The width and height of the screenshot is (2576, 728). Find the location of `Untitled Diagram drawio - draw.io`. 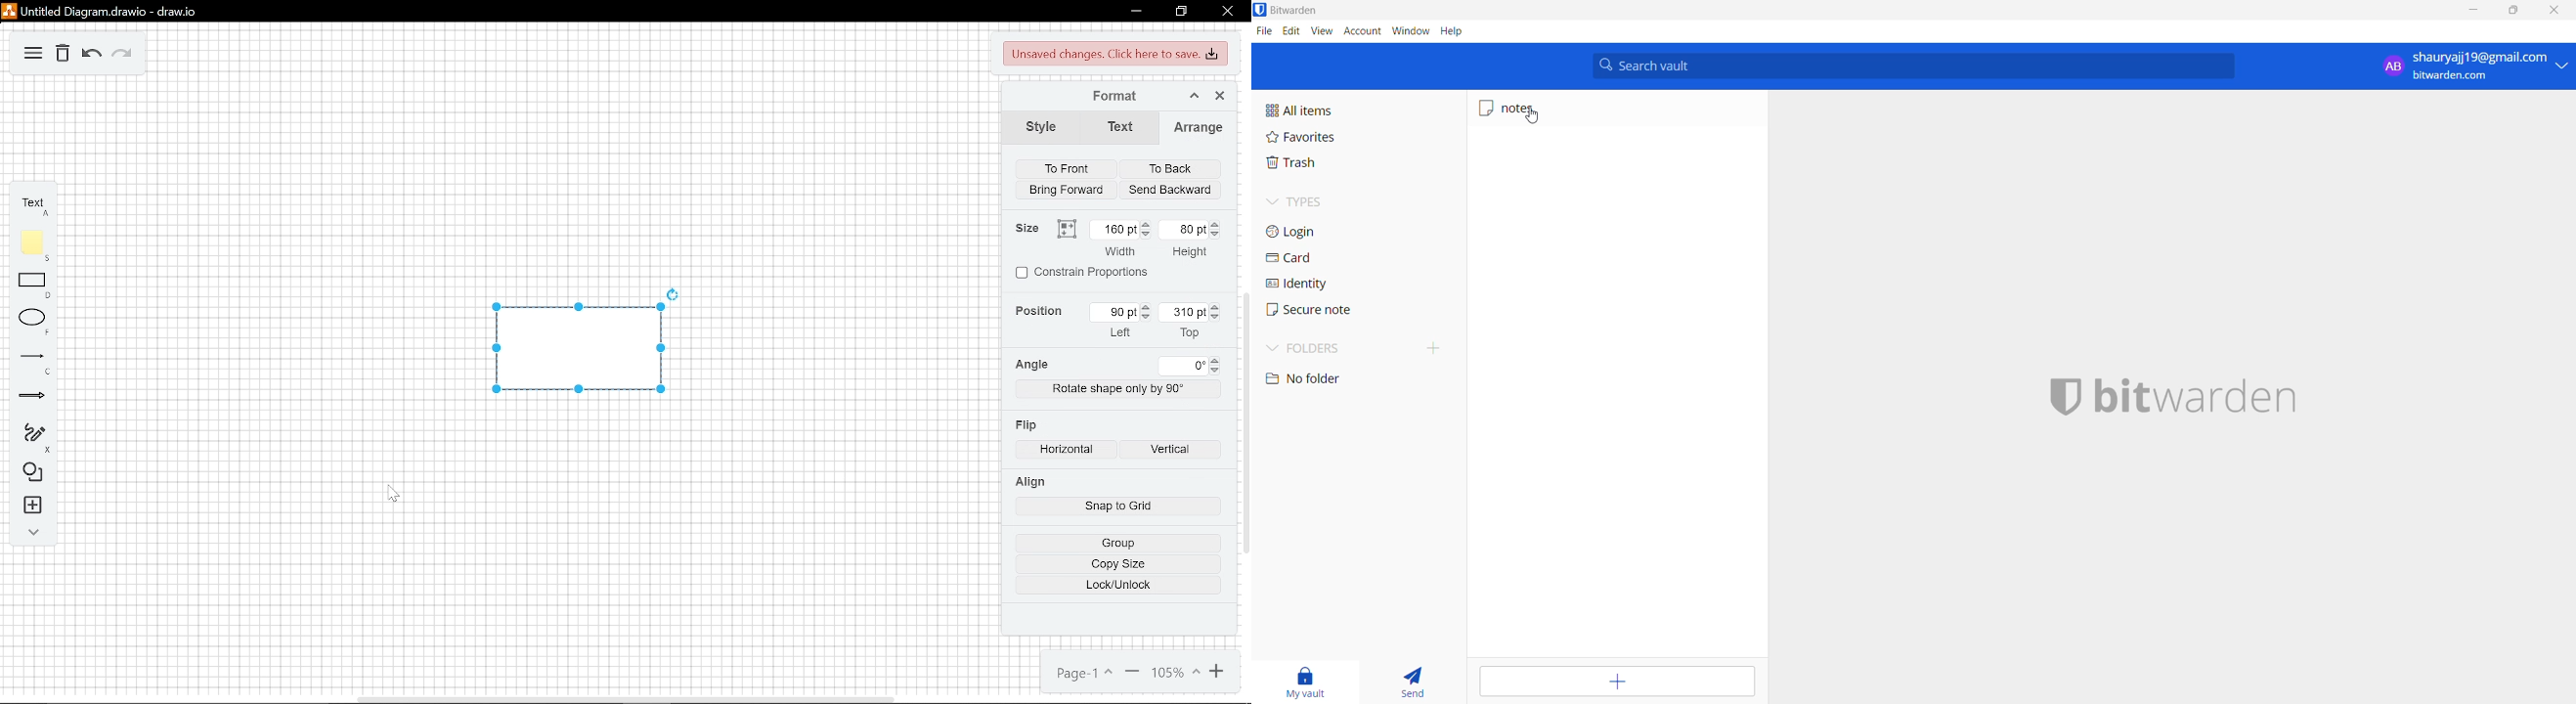

Untitled Diagram drawio - draw.io is located at coordinates (97, 12).